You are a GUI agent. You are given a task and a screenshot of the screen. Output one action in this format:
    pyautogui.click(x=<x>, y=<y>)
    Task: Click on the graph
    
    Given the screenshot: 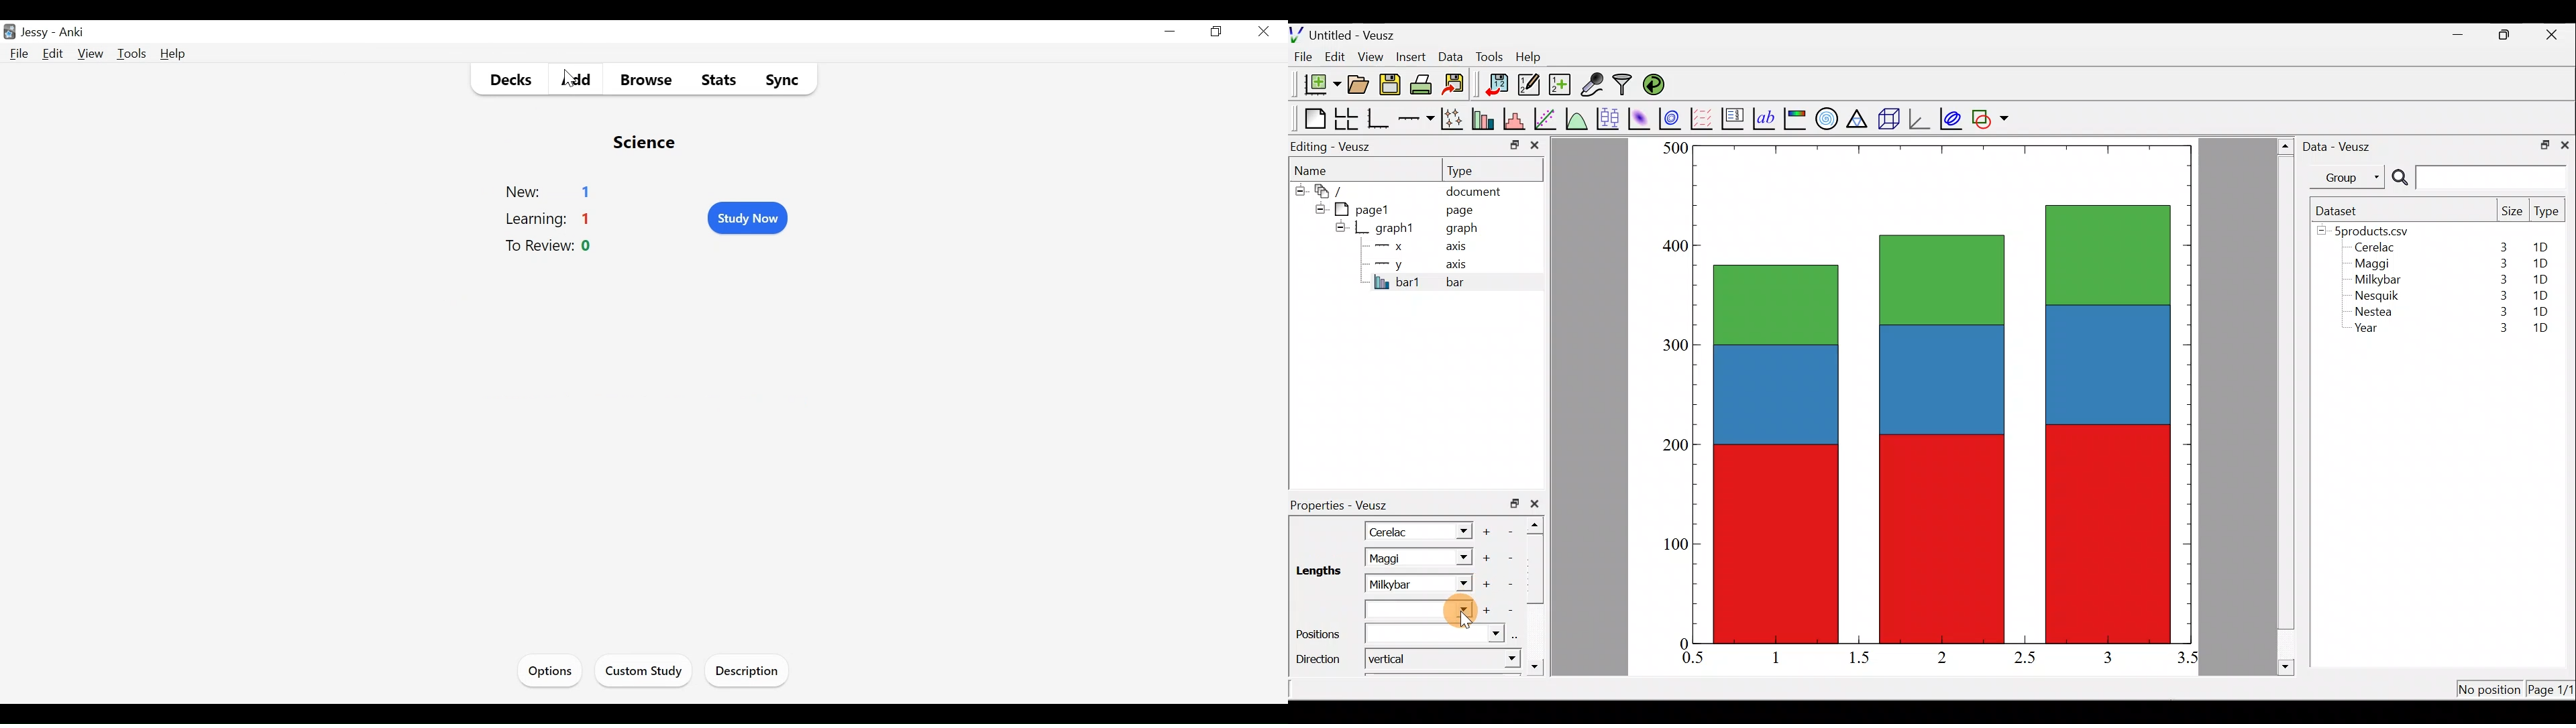 What is the action you would take?
    pyautogui.click(x=1462, y=230)
    